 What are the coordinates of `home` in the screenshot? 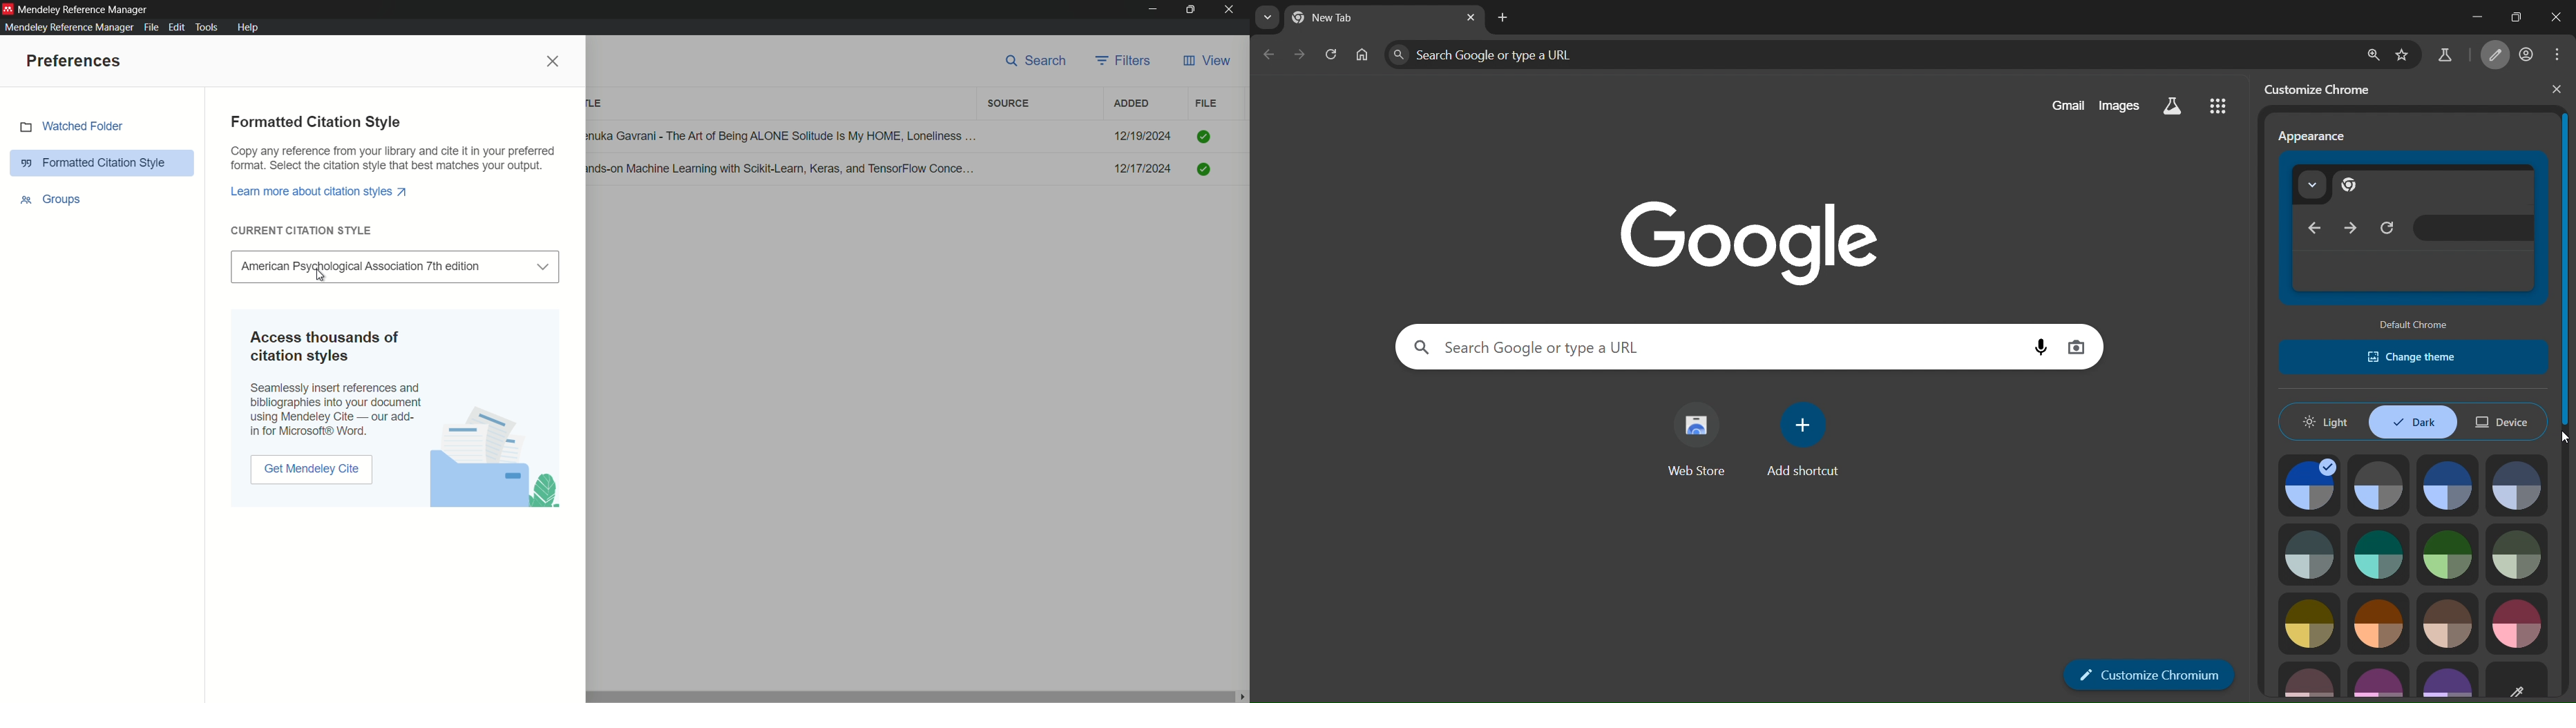 It's located at (1362, 57).